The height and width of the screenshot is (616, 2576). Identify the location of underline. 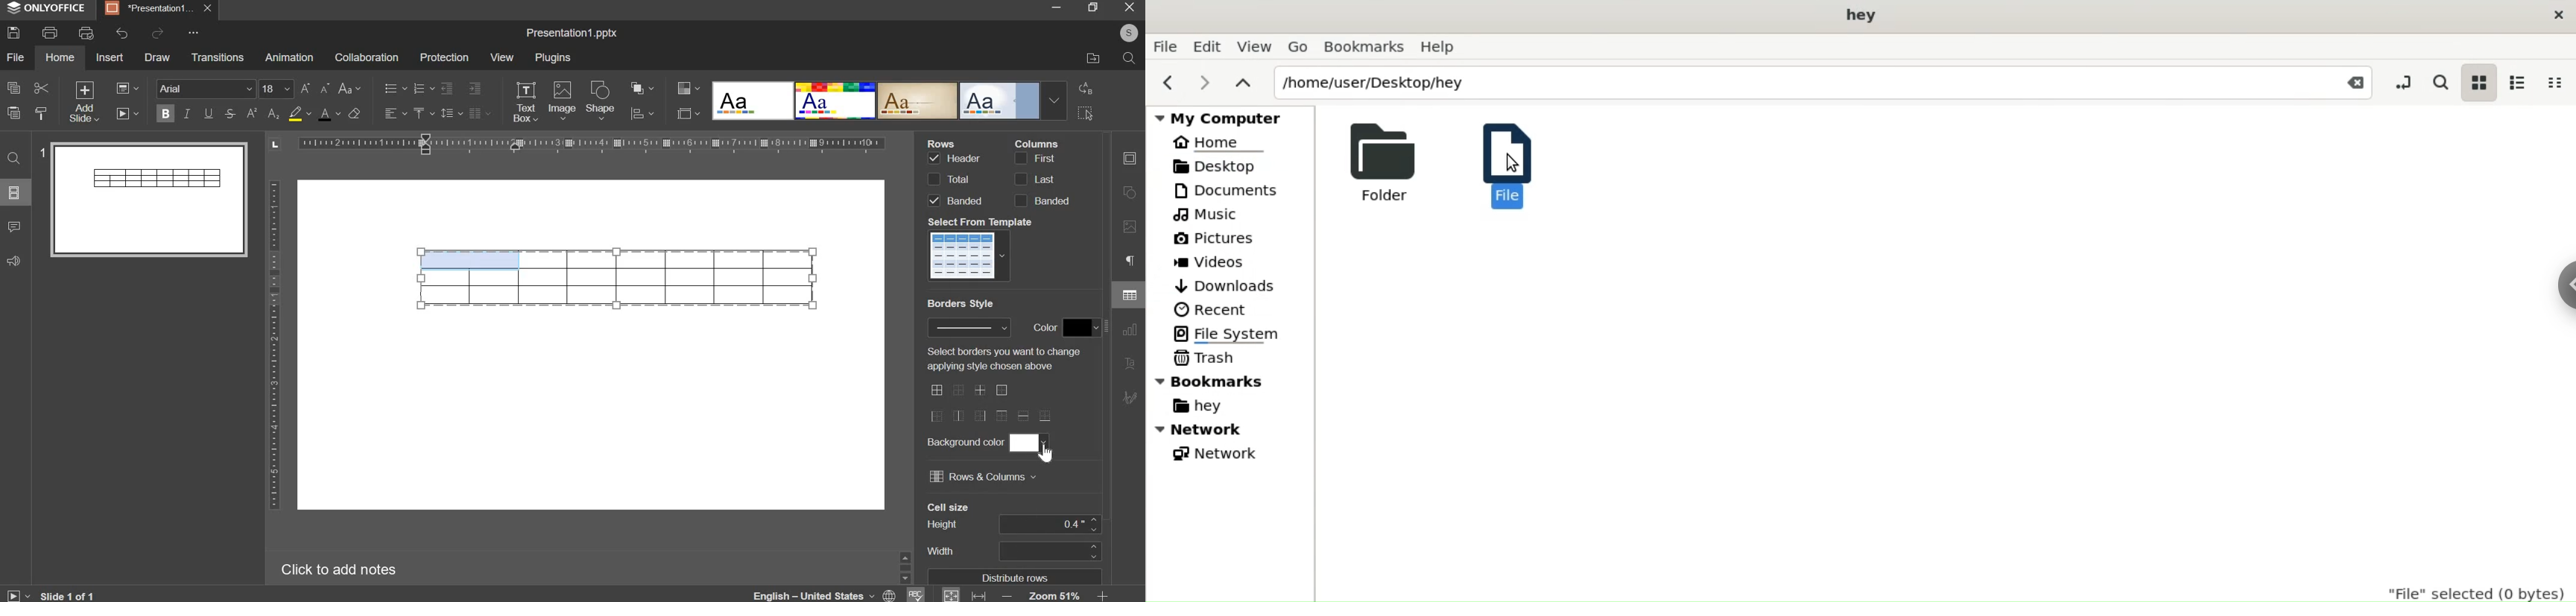
(207, 113).